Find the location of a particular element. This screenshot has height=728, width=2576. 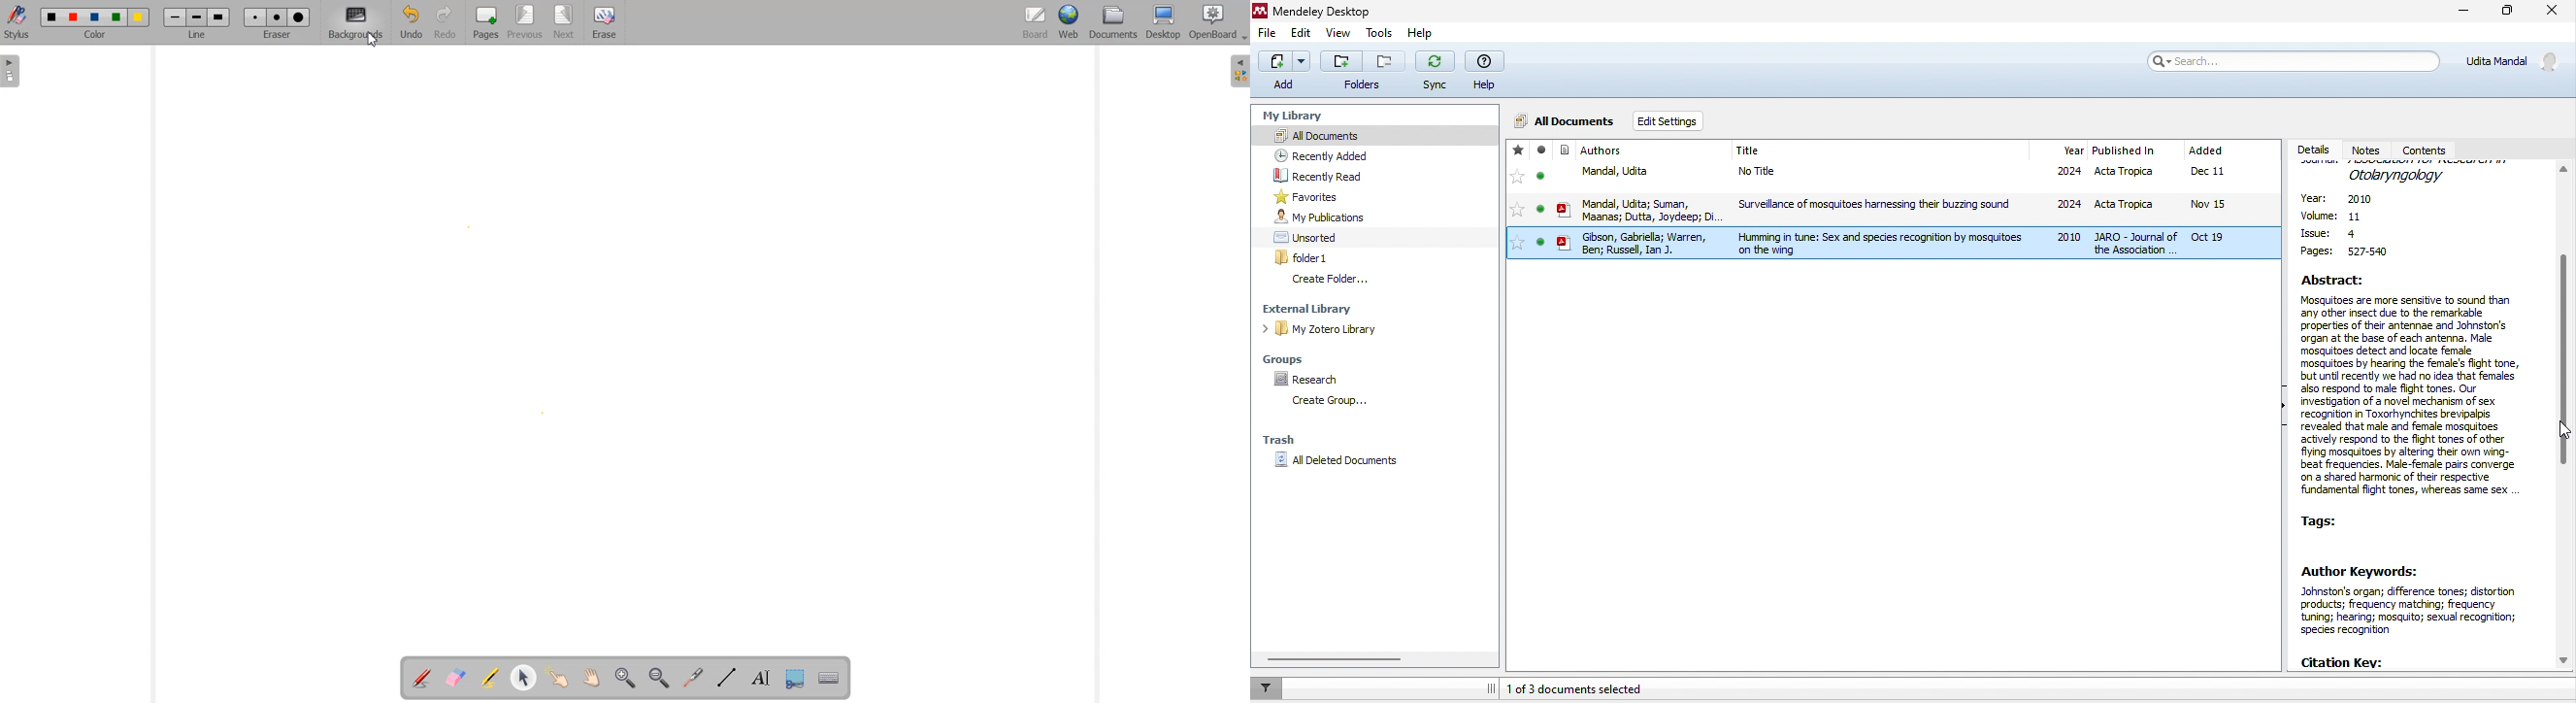

Pages is located at coordinates (484, 22).